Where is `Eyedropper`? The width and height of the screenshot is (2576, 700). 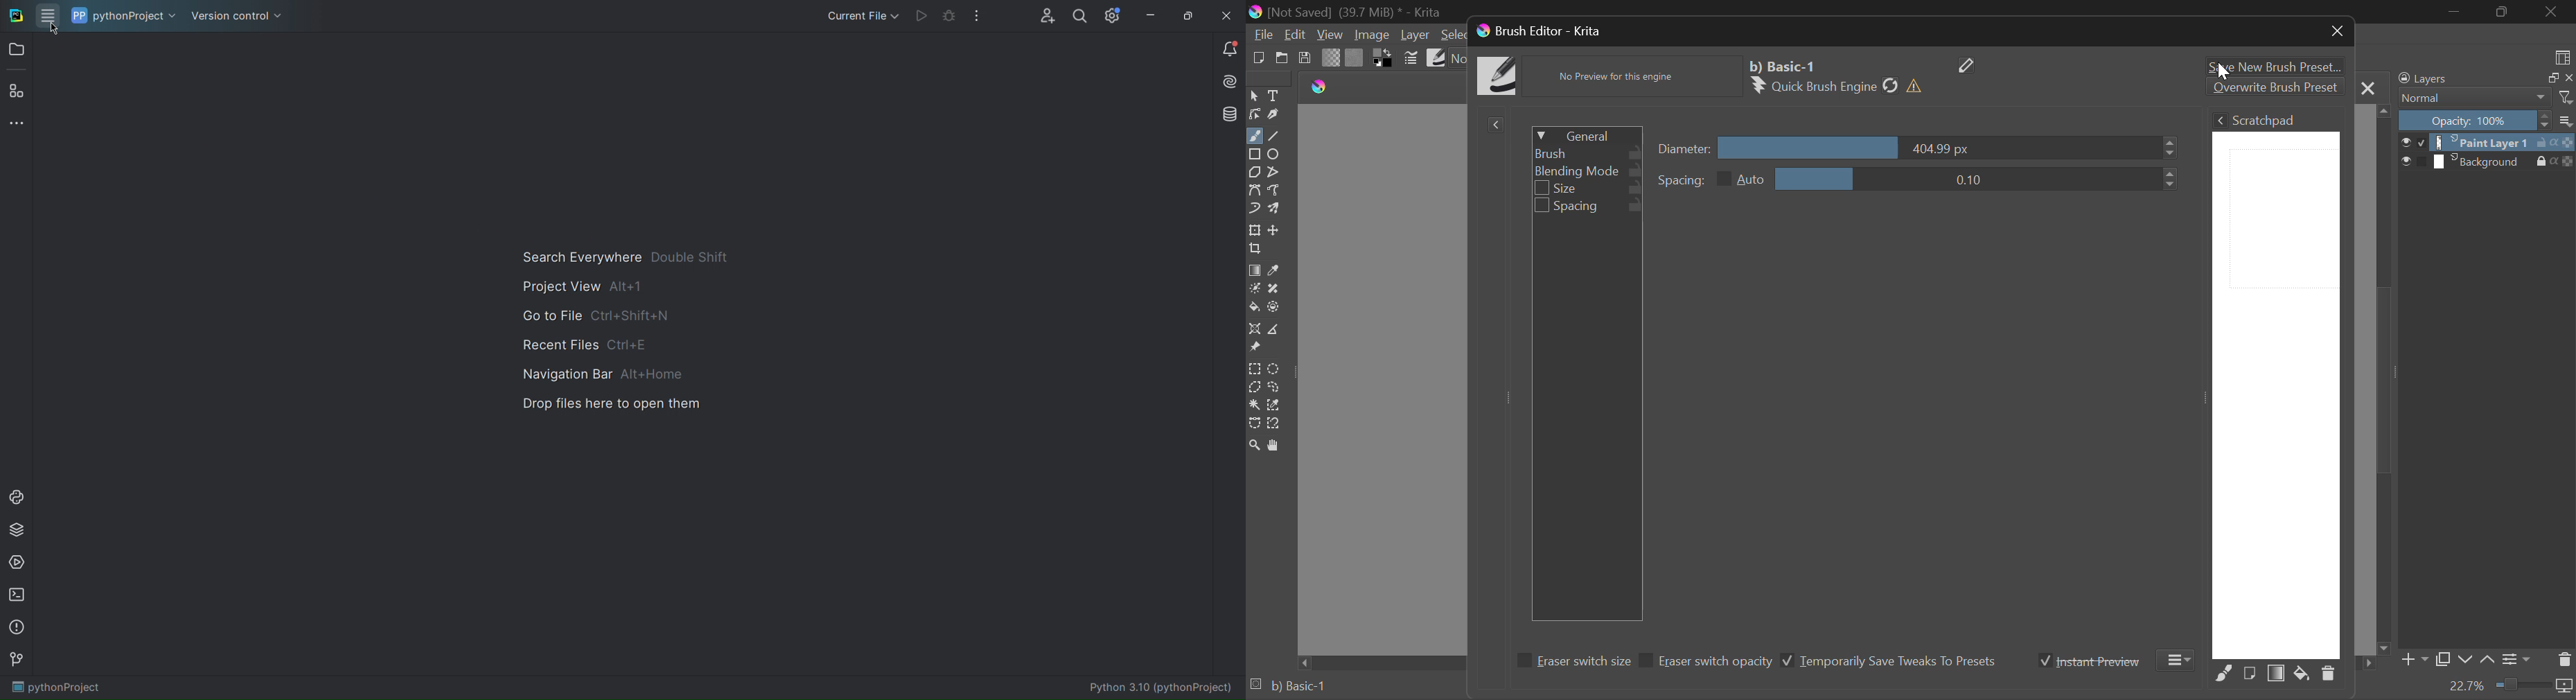
Eyedropper is located at coordinates (1276, 270).